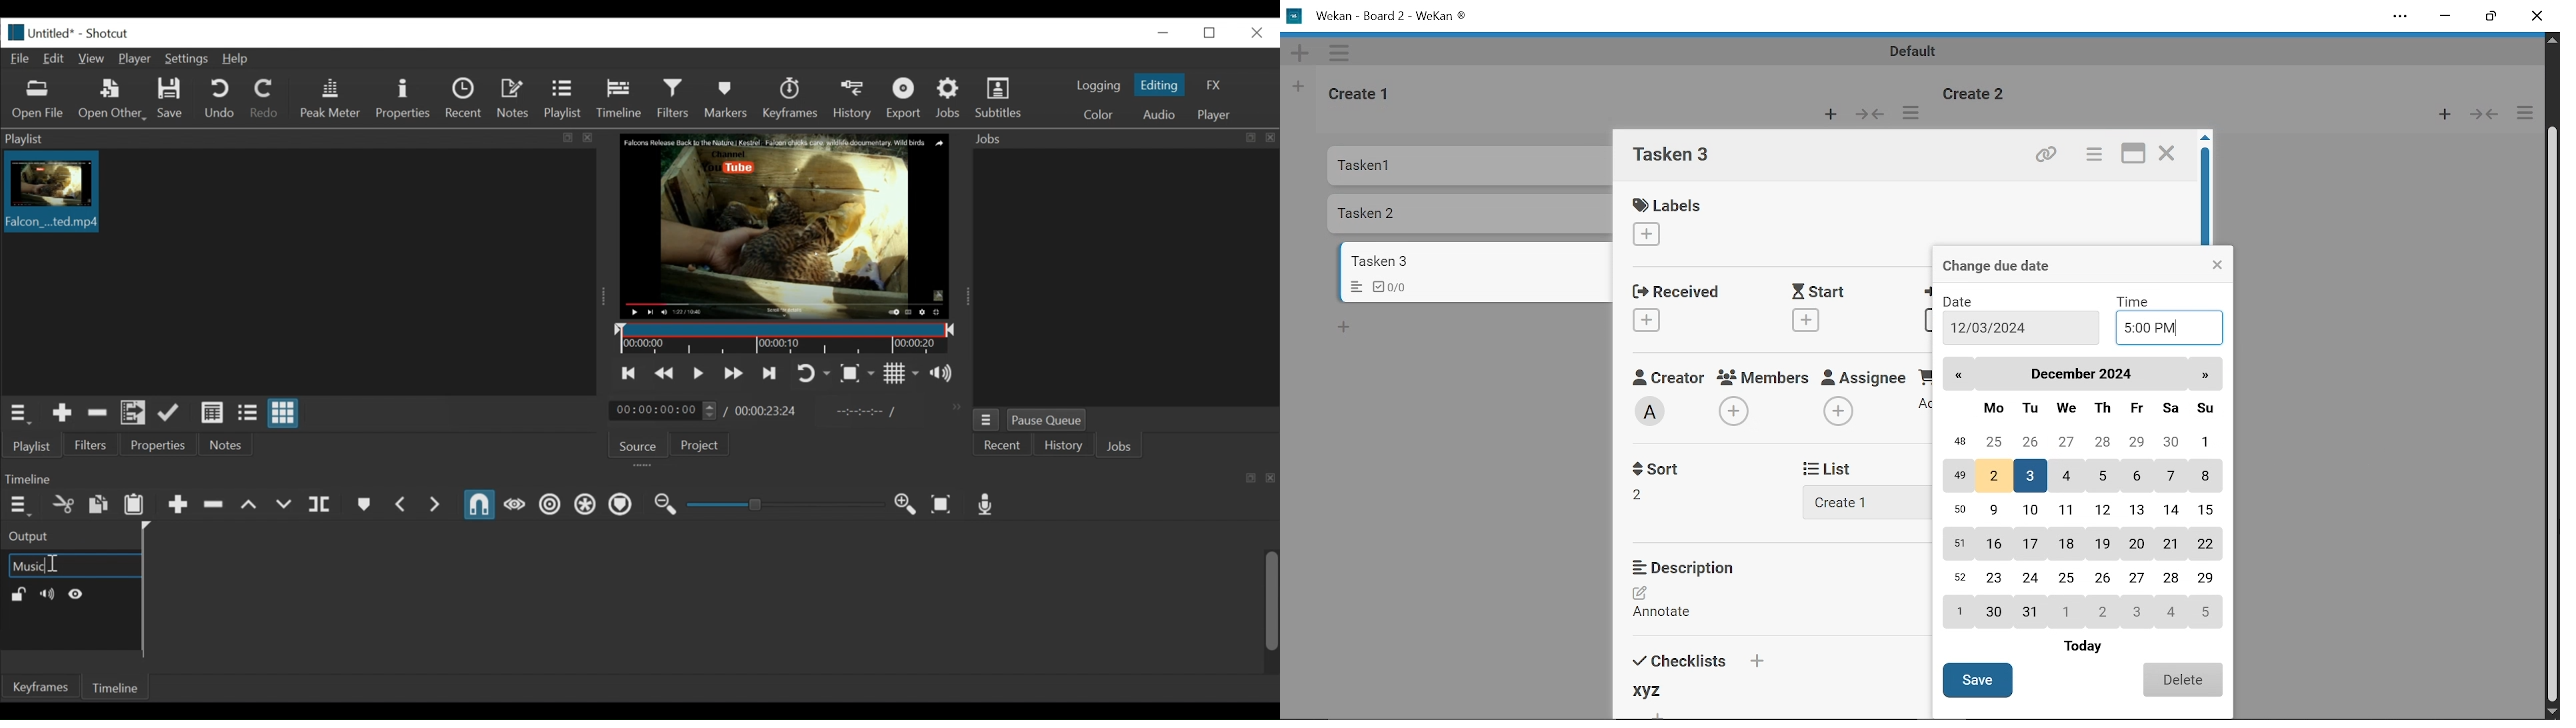 The height and width of the screenshot is (728, 2576). What do you see at coordinates (566, 101) in the screenshot?
I see `Playlist` at bounding box center [566, 101].